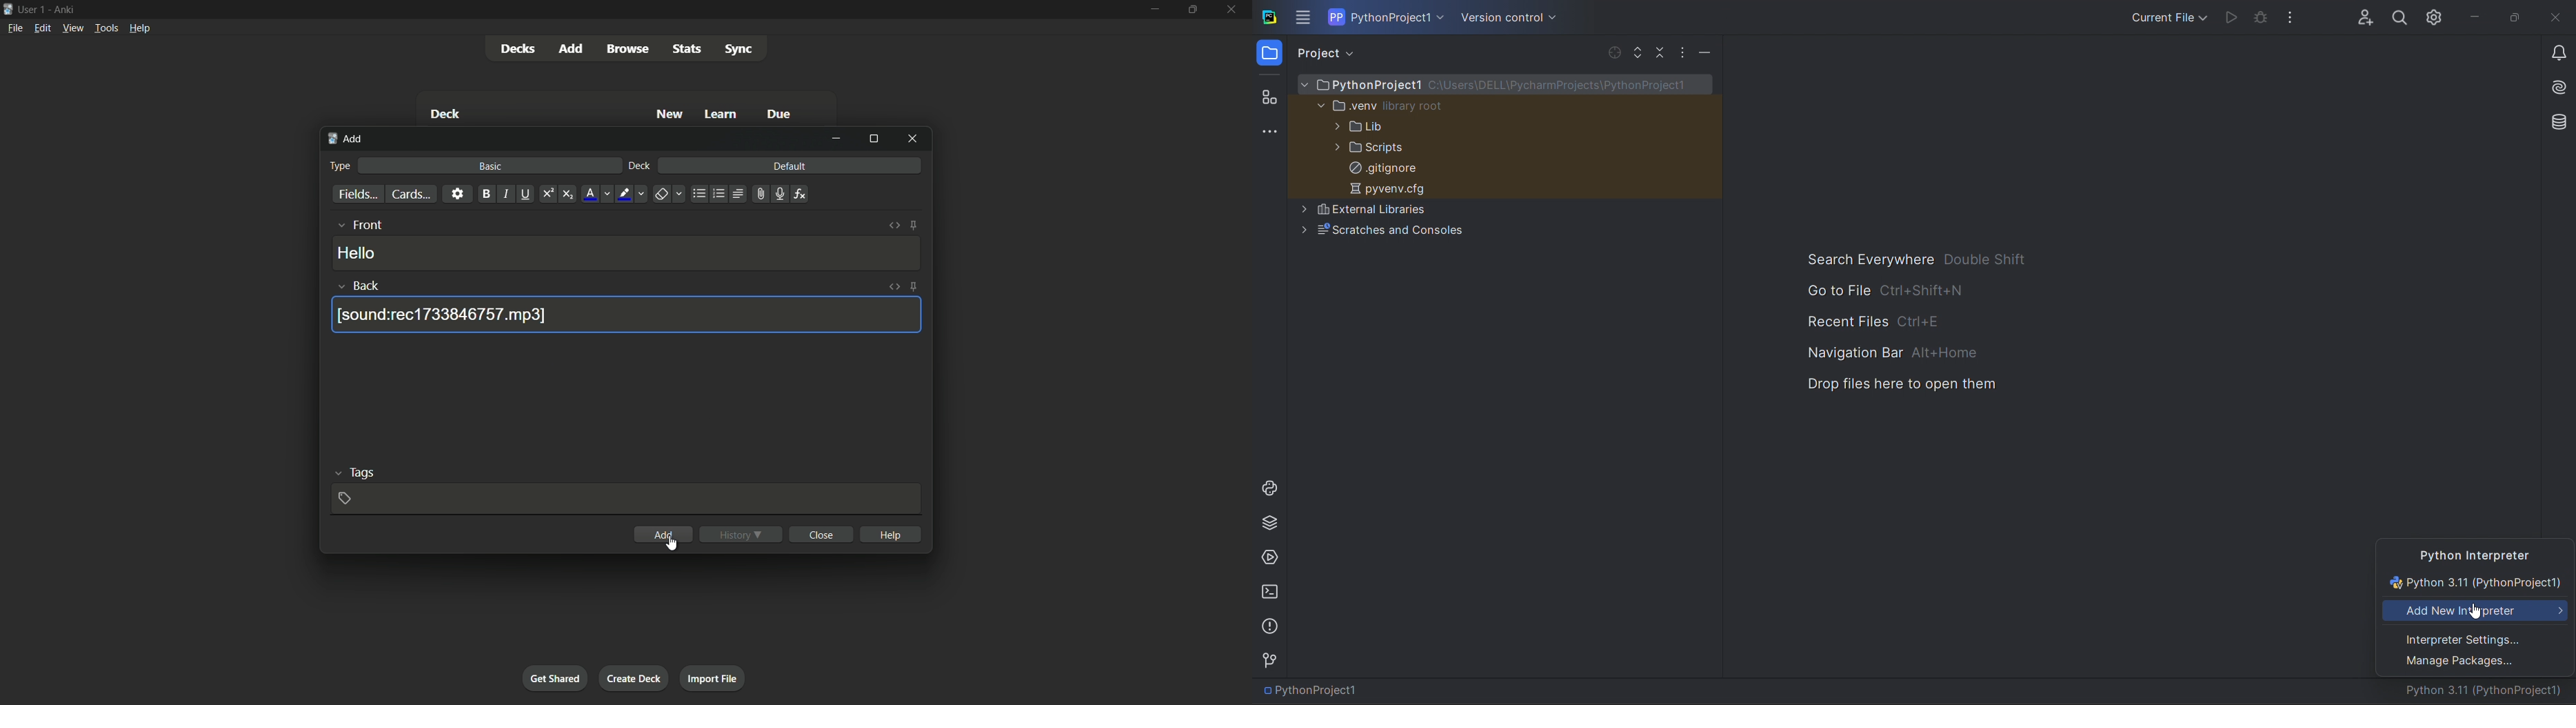 Image resolution: width=2576 pixels, height=728 pixels. Describe the element at coordinates (547, 193) in the screenshot. I see `superscript` at that location.